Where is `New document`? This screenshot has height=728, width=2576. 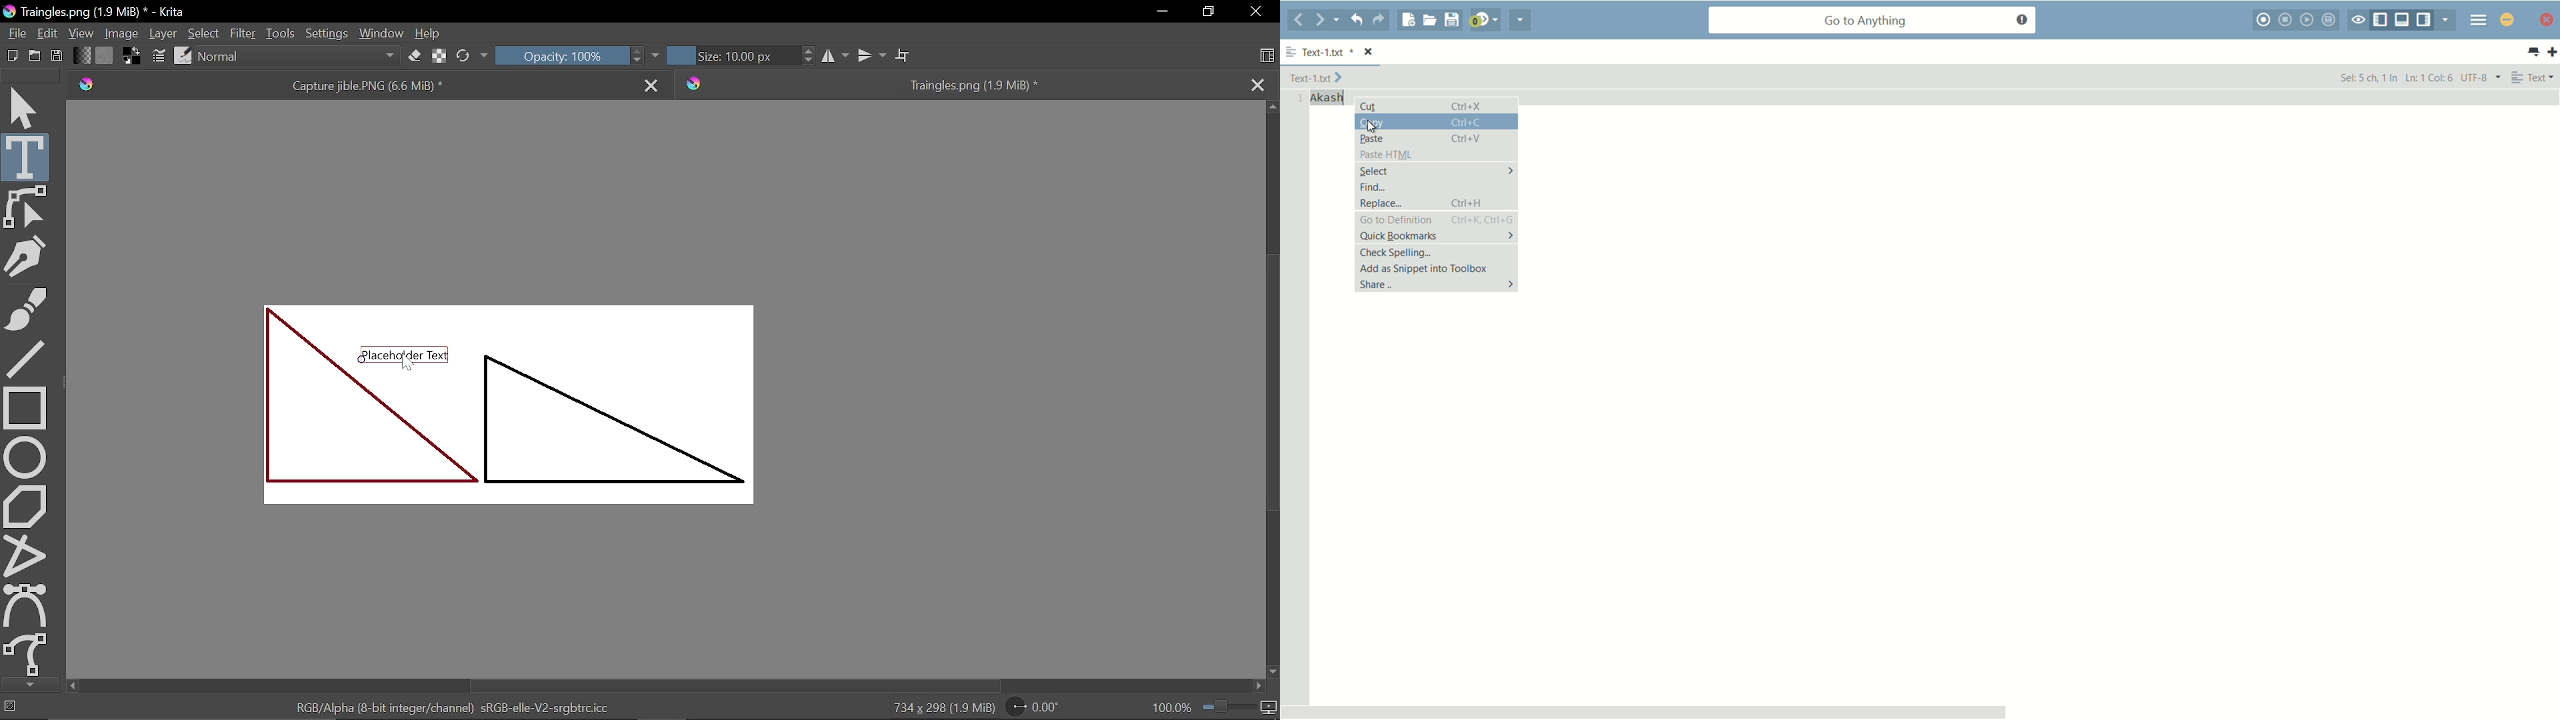
New document is located at coordinates (10, 54).